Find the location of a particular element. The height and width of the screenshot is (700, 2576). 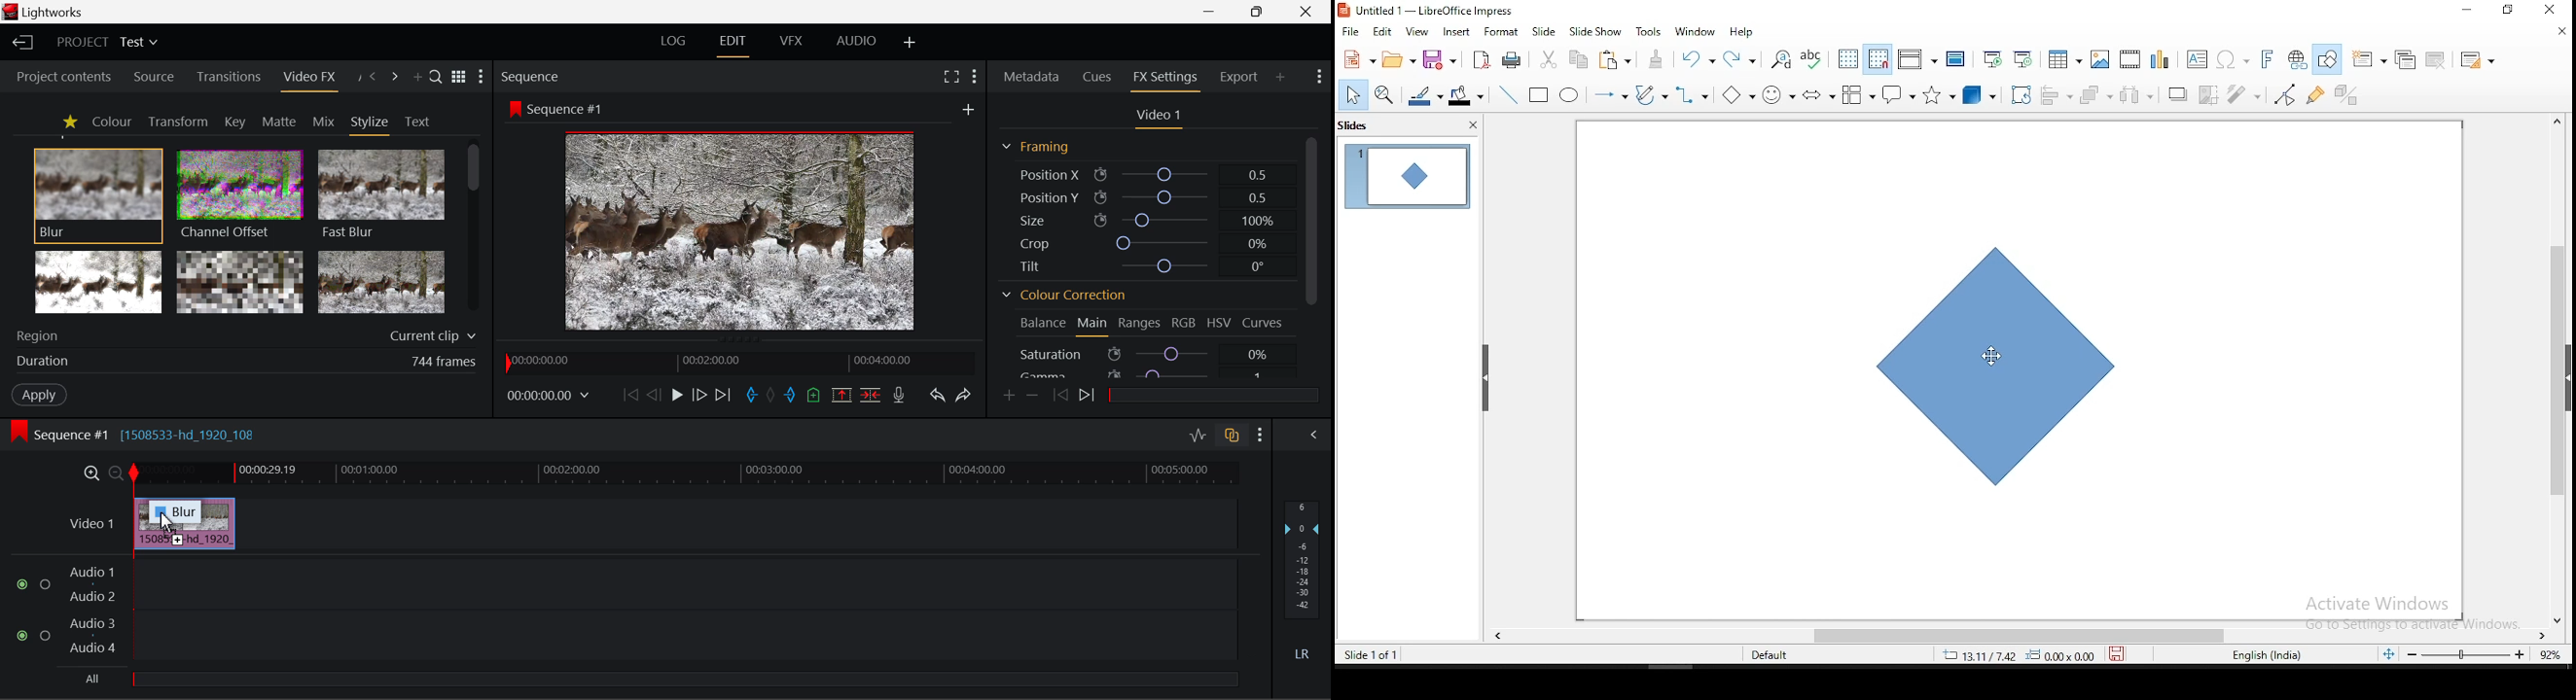

toggle point edit mode is located at coordinates (2287, 94).